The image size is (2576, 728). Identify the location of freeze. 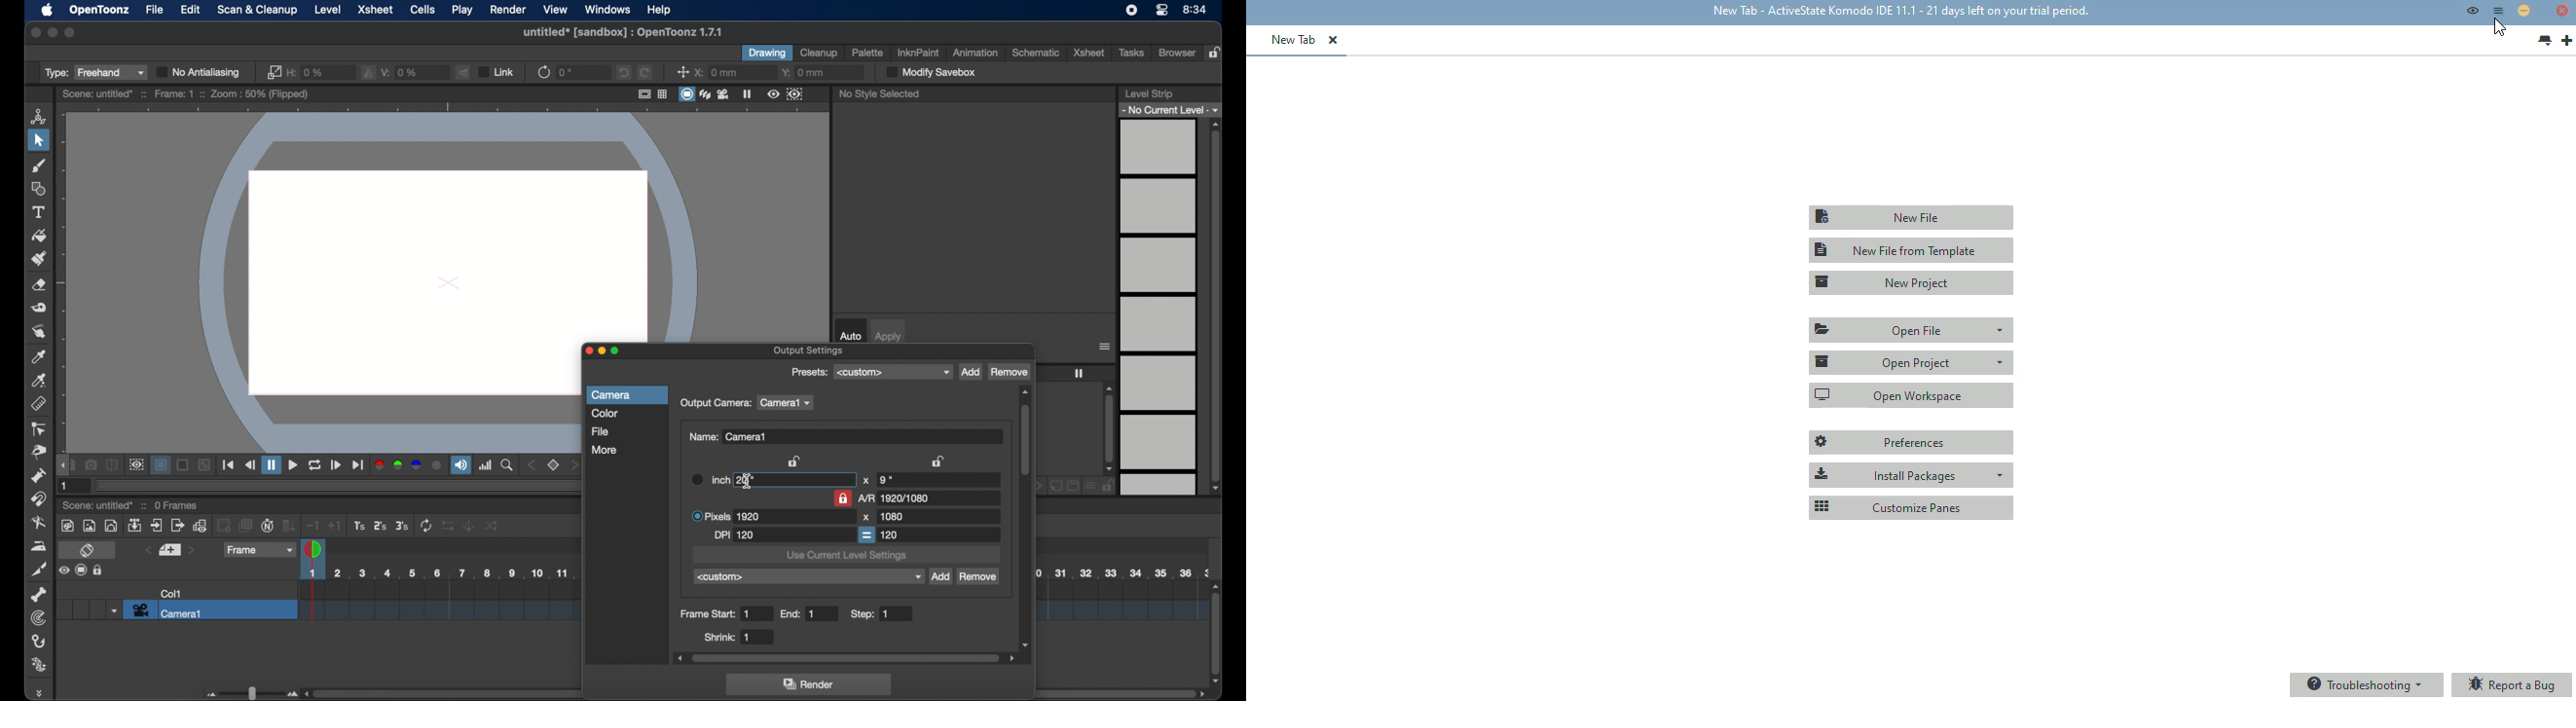
(747, 93).